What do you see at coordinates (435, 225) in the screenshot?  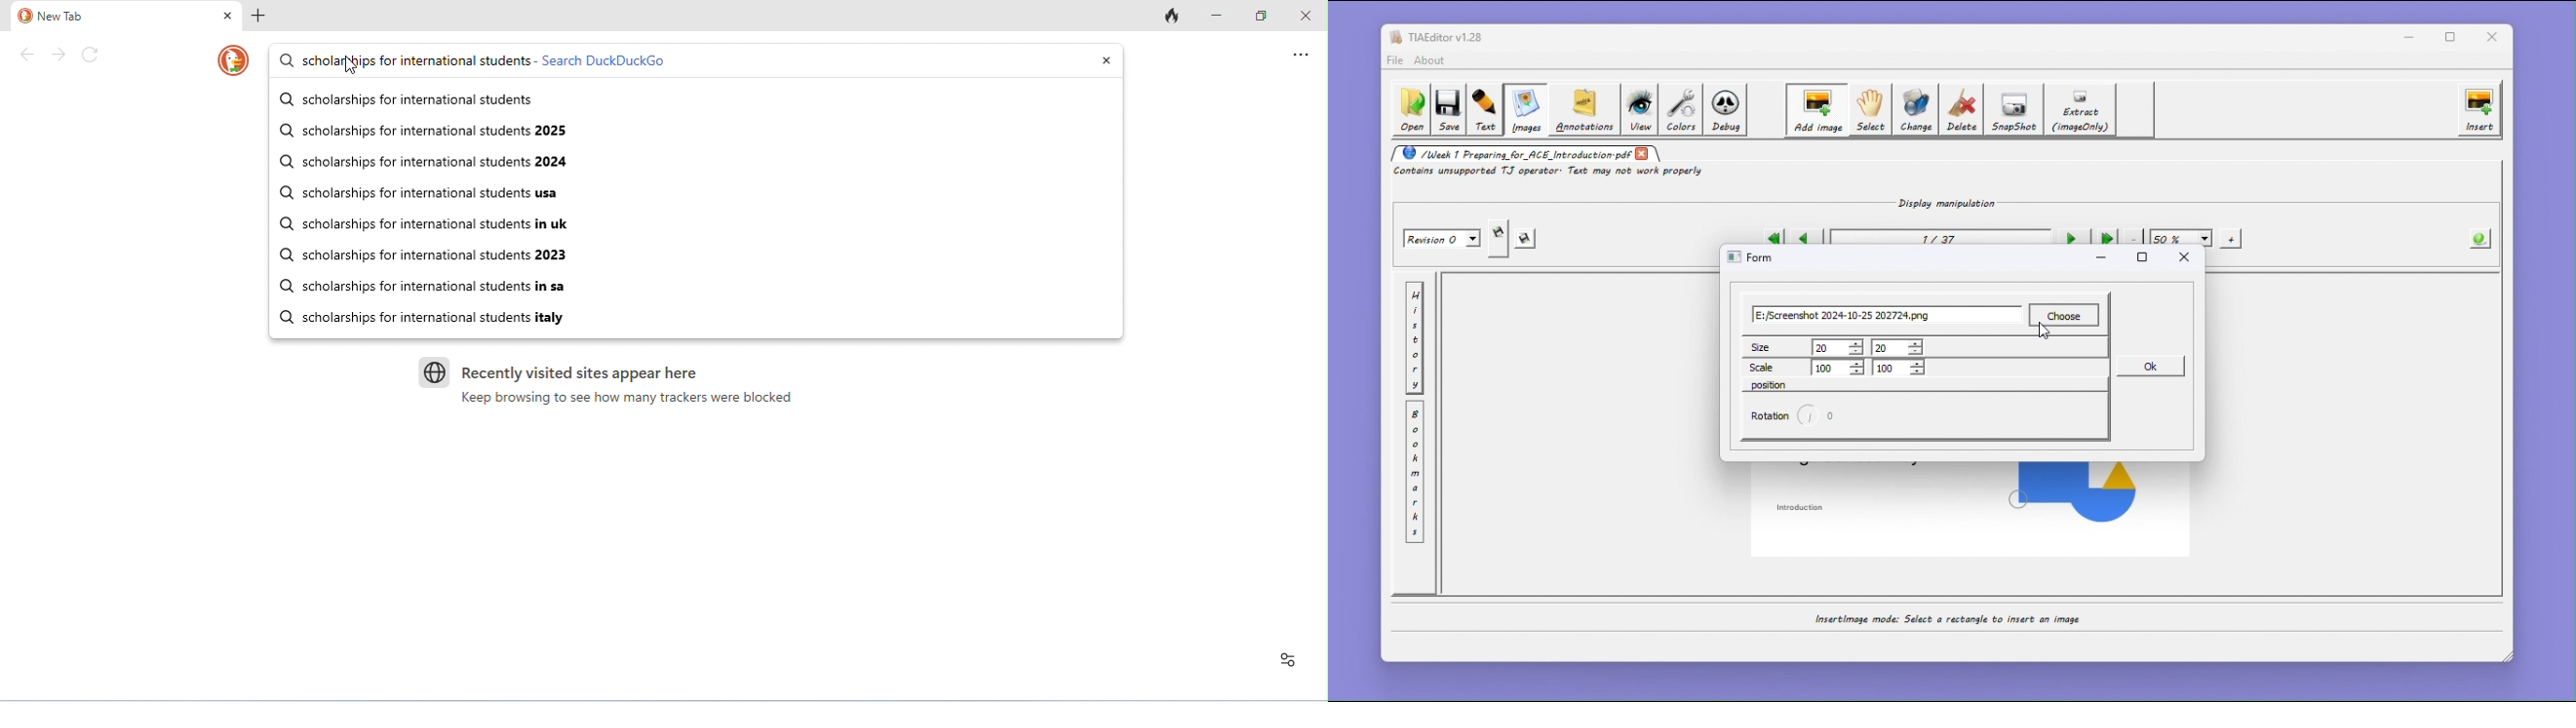 I see `scholarships for international students in uk` at bounding box center [435, 225].